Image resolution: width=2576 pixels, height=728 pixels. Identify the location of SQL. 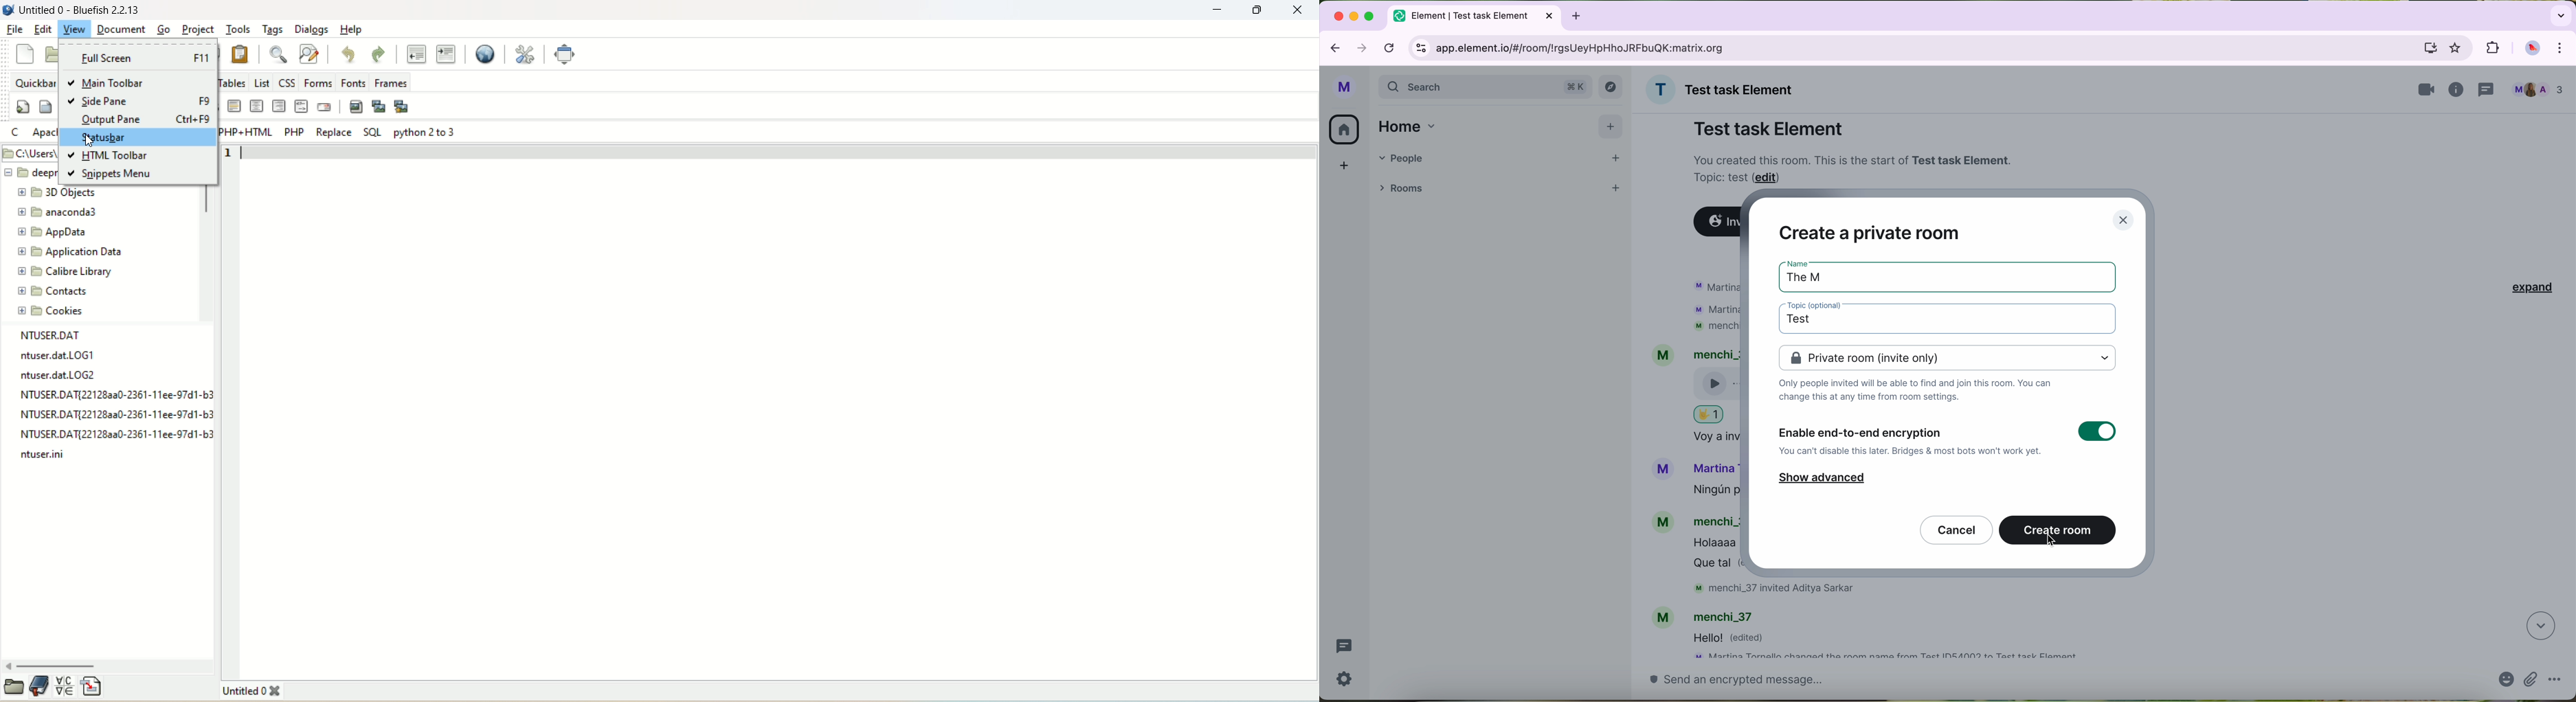
(372, 131).